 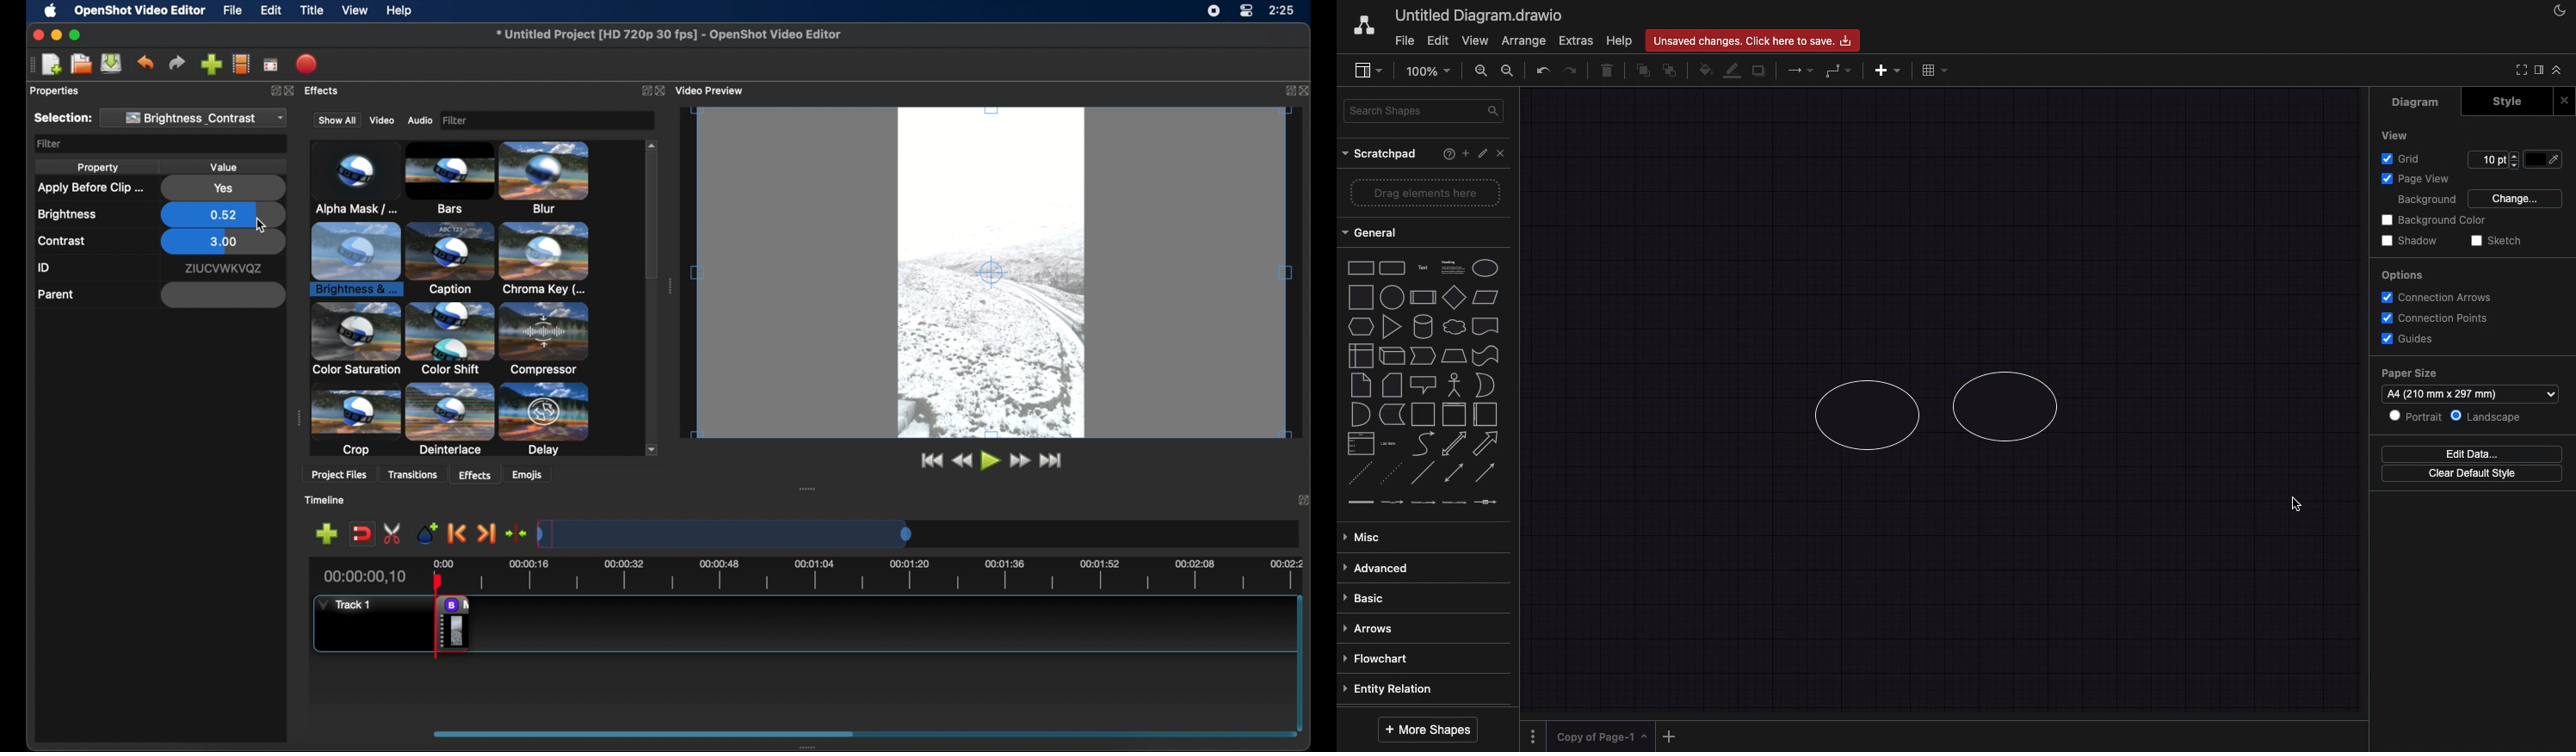 What do you see at coordinates (1576, 40) in the screenshot?
I see `extras` at bounding box center [1576, 40].